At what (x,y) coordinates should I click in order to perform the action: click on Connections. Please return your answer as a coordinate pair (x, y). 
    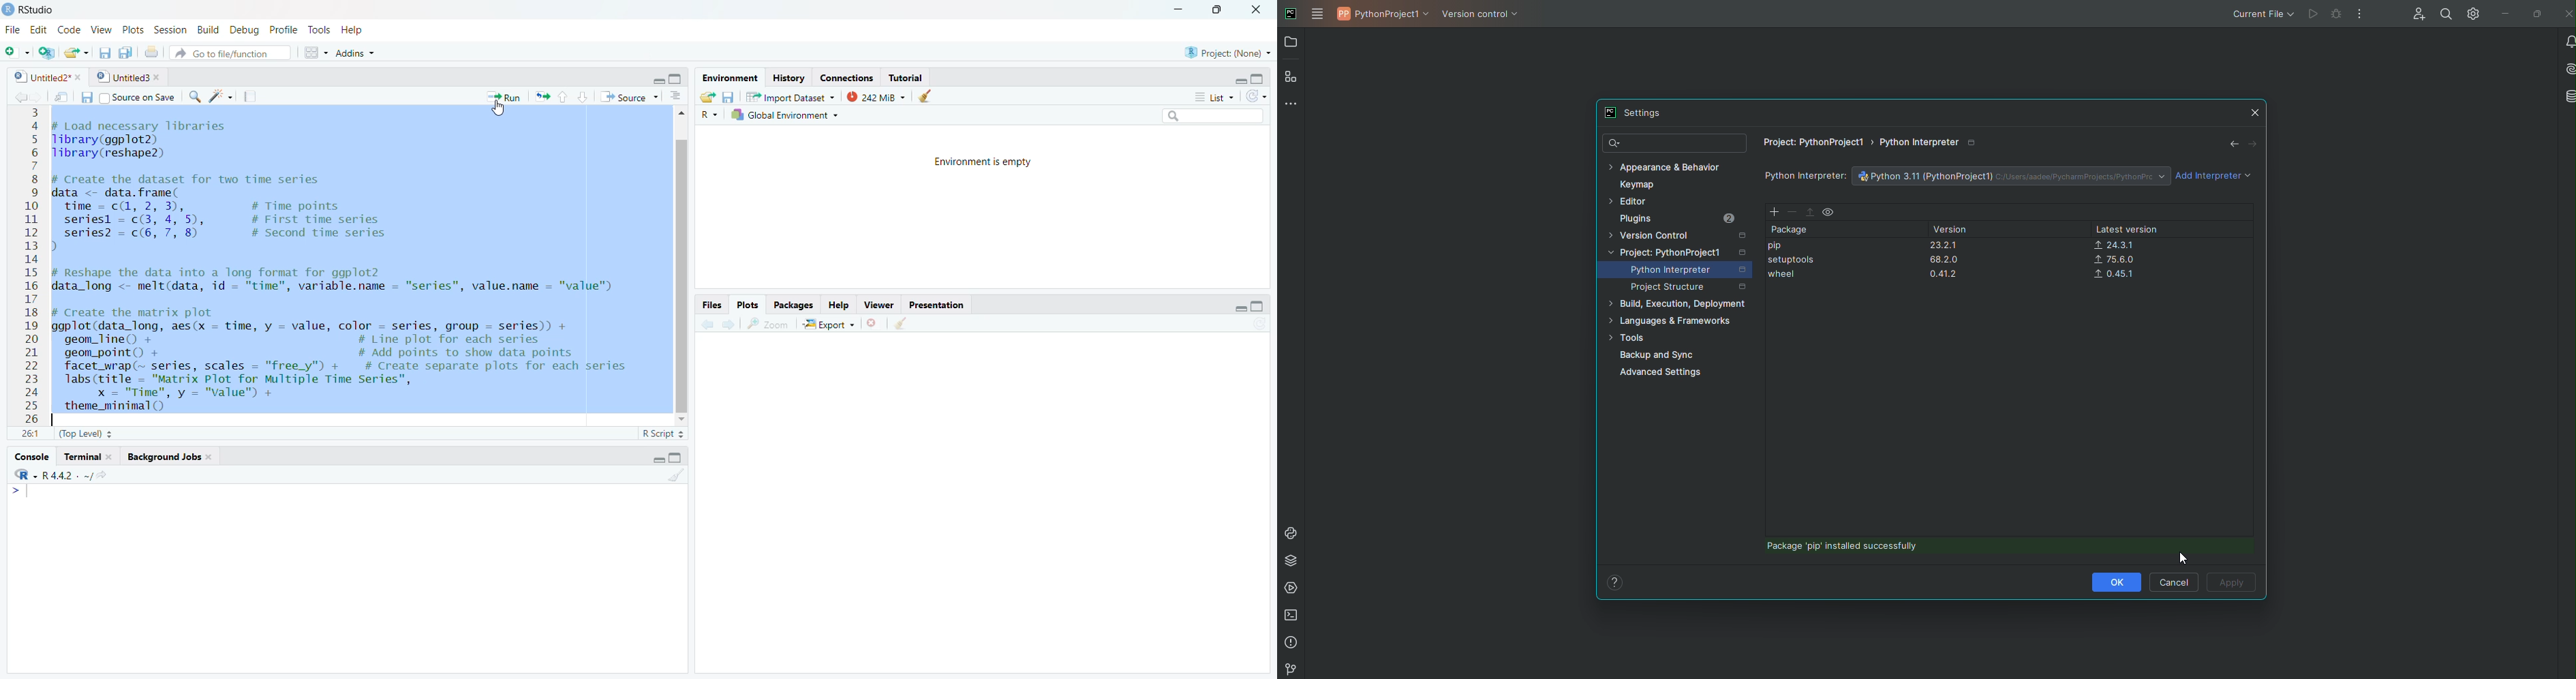
    Looking at the image, I should click on (845, 78).